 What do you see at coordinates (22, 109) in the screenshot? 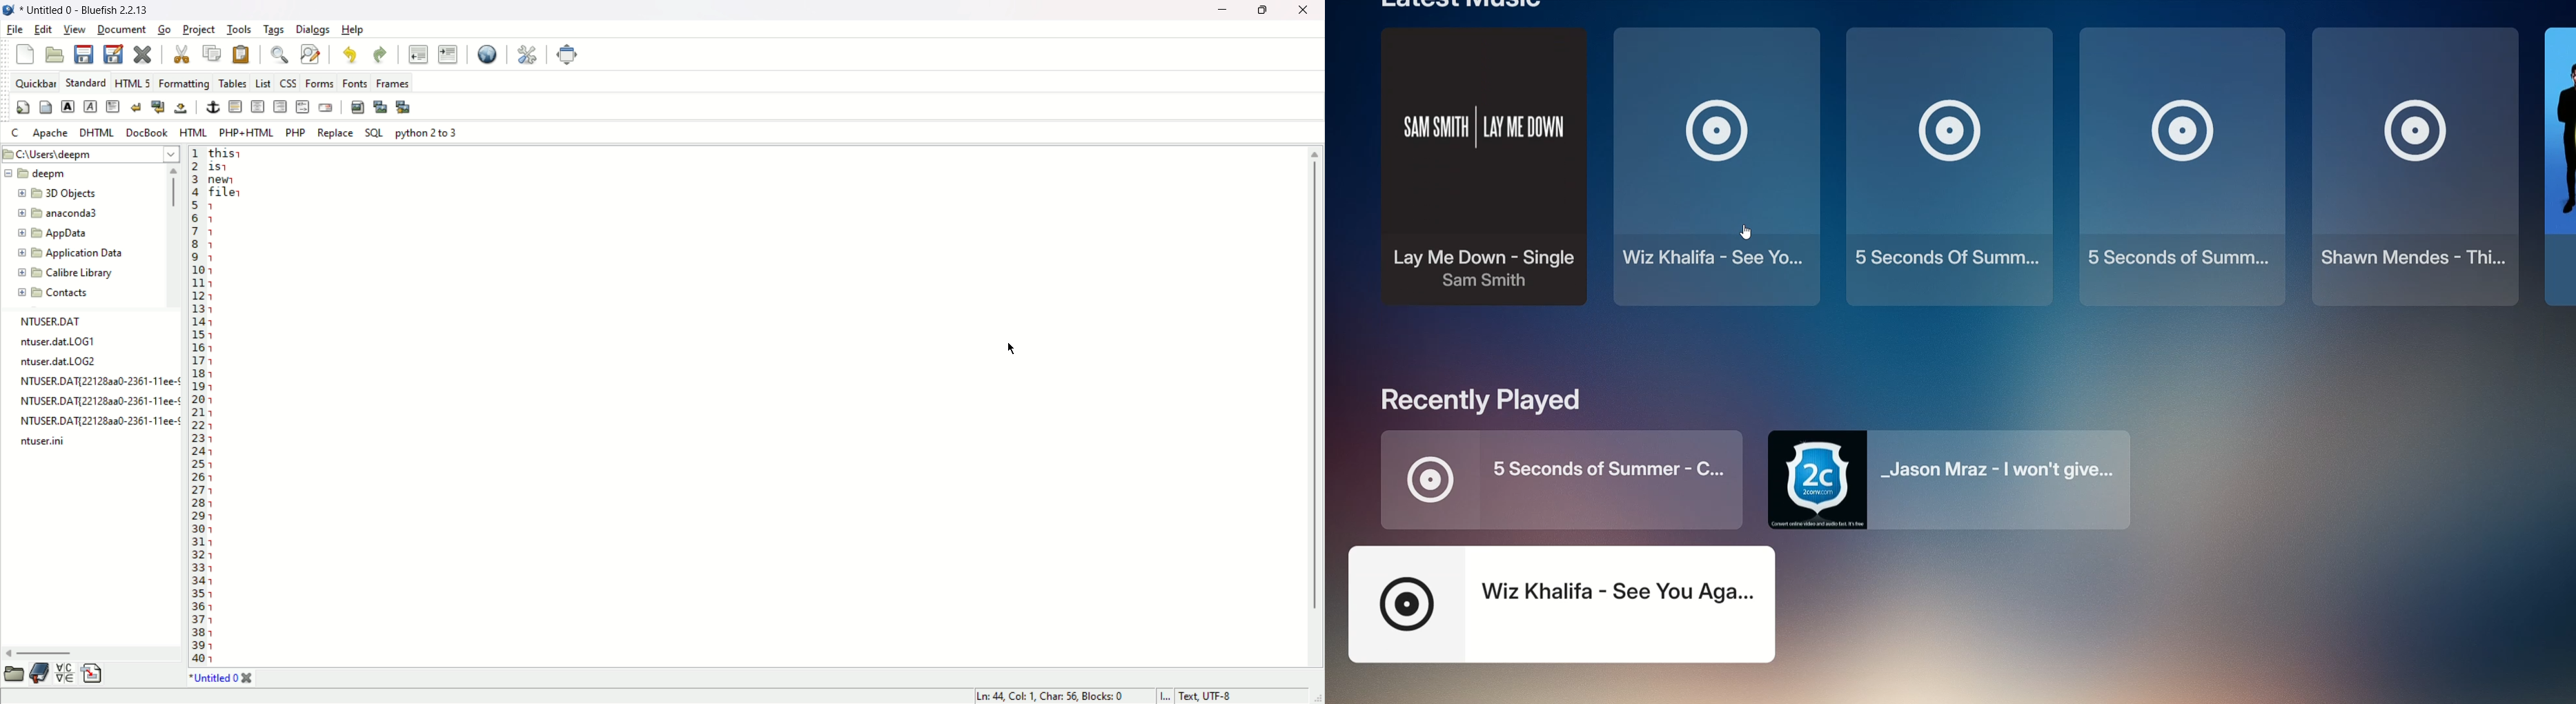
I see `quickstart` at bounding box center [22, 109].